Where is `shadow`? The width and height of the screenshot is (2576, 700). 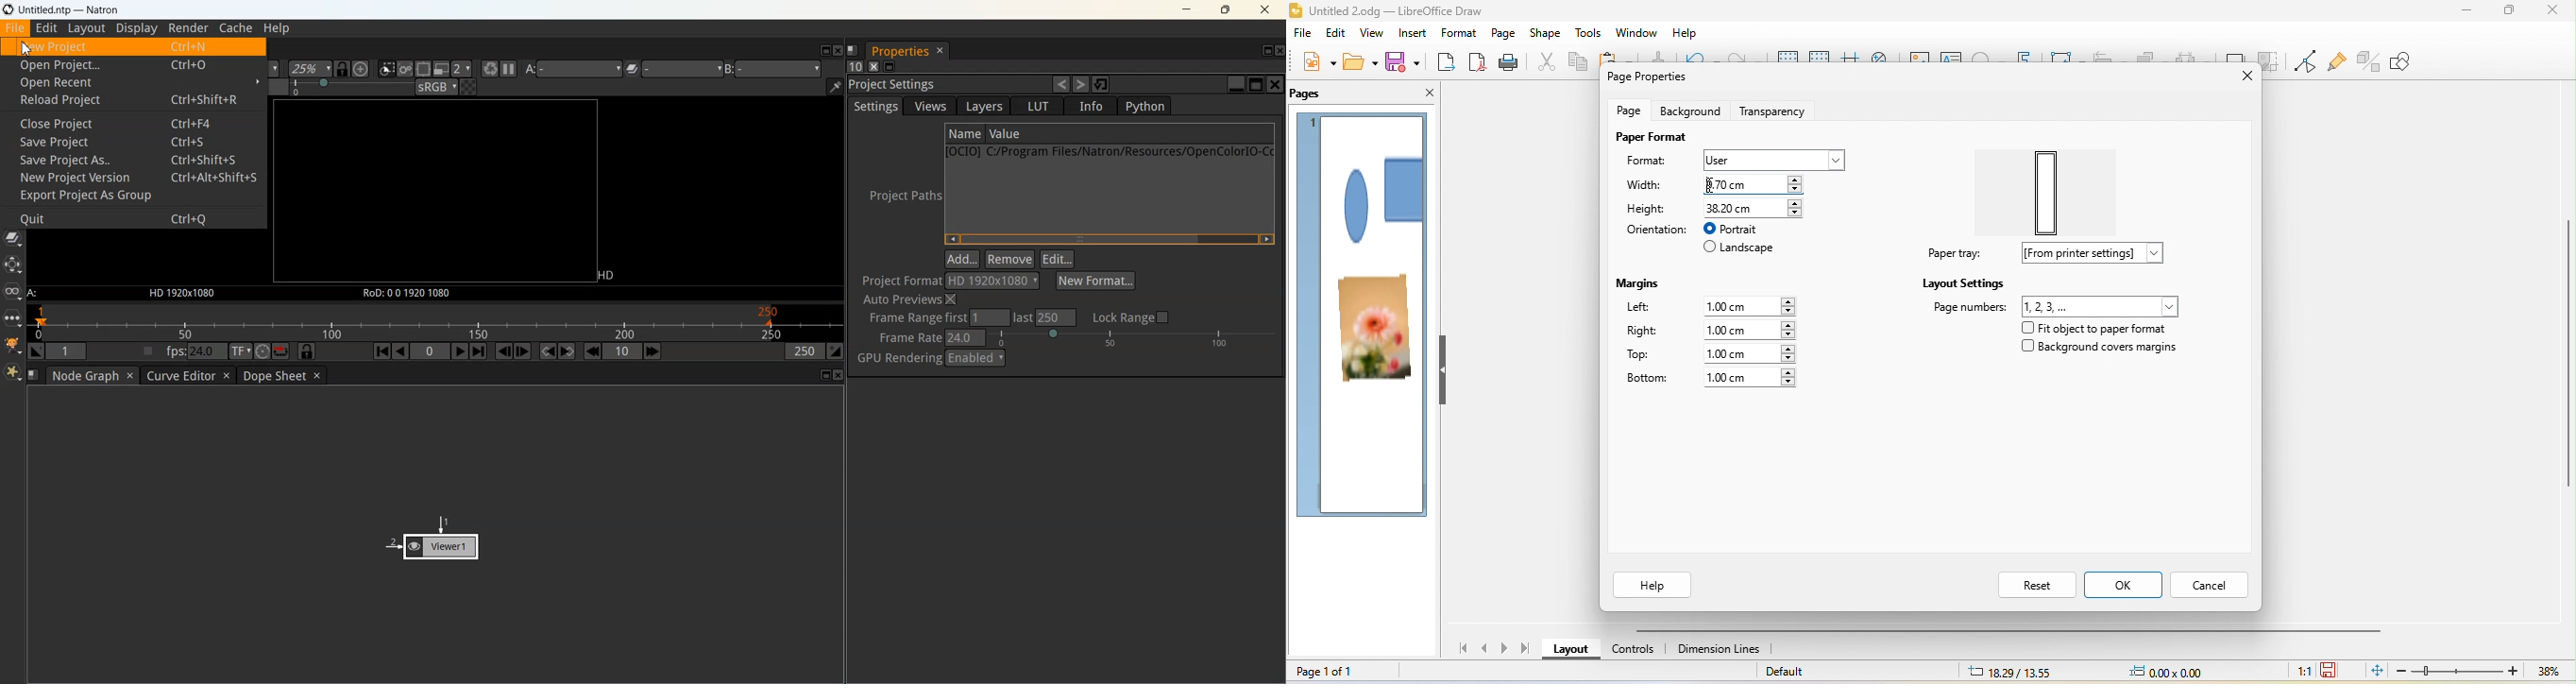 shadow is located at coordinates (2234, 49).